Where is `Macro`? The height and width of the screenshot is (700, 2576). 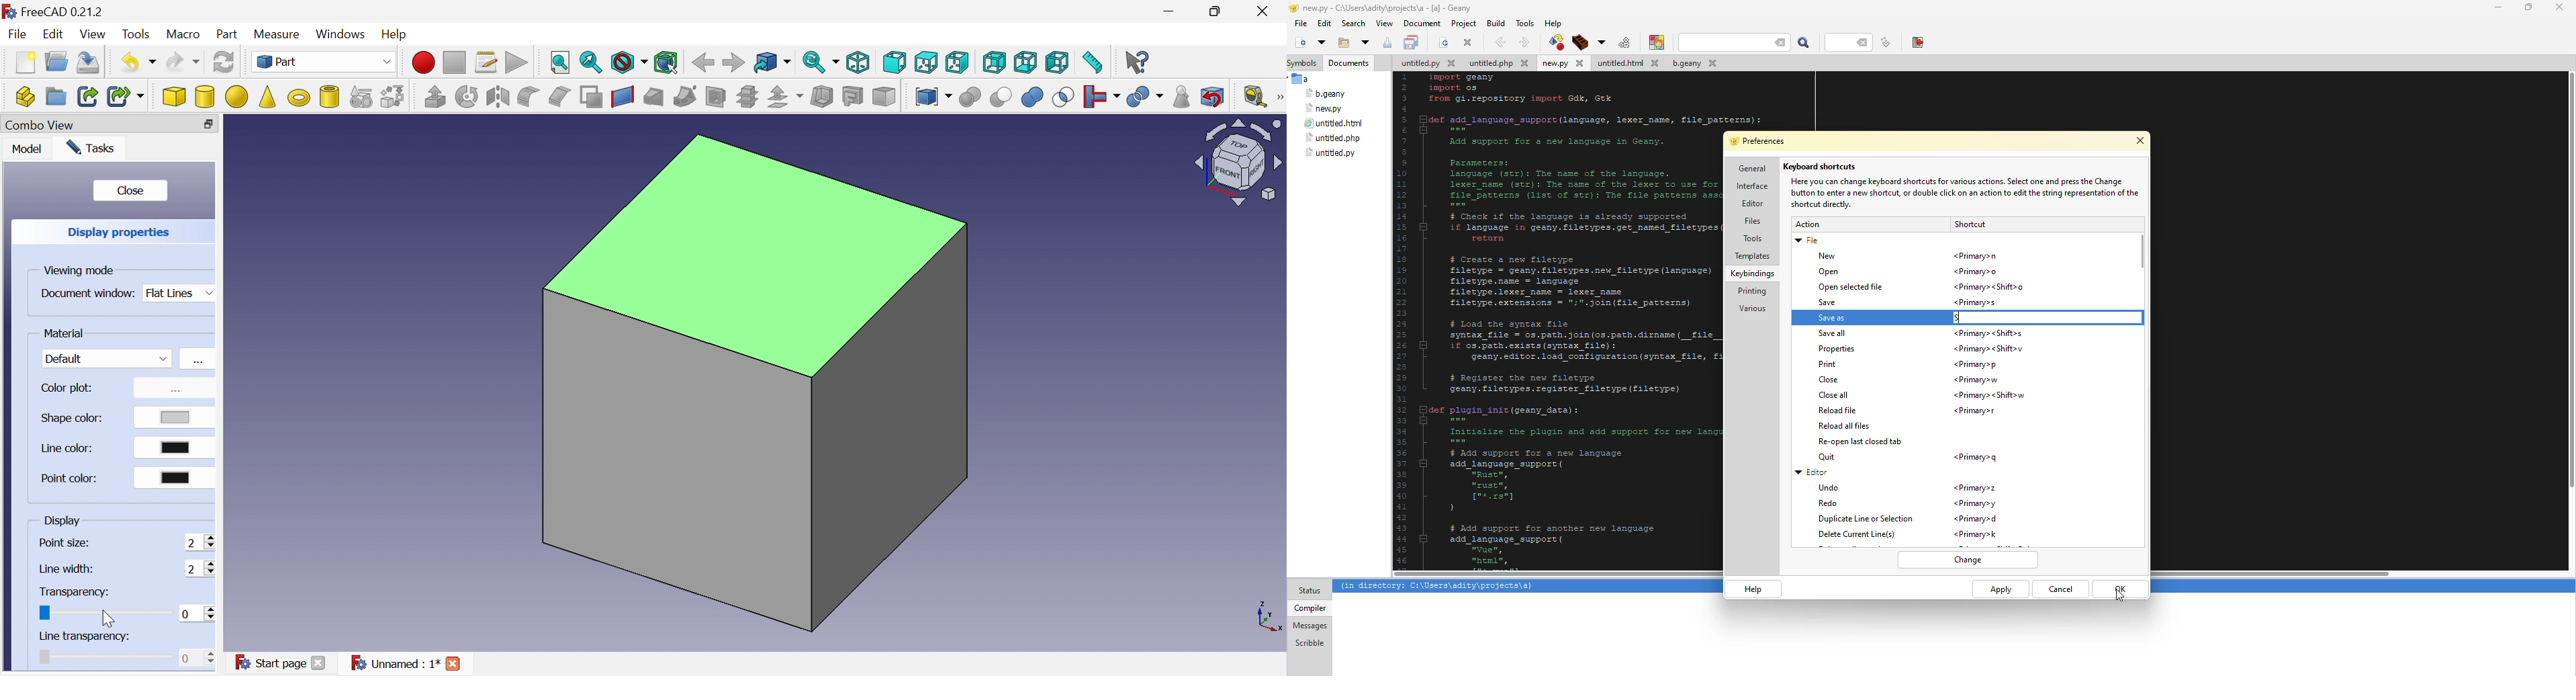 Macro is located at coordinates (184, 34).